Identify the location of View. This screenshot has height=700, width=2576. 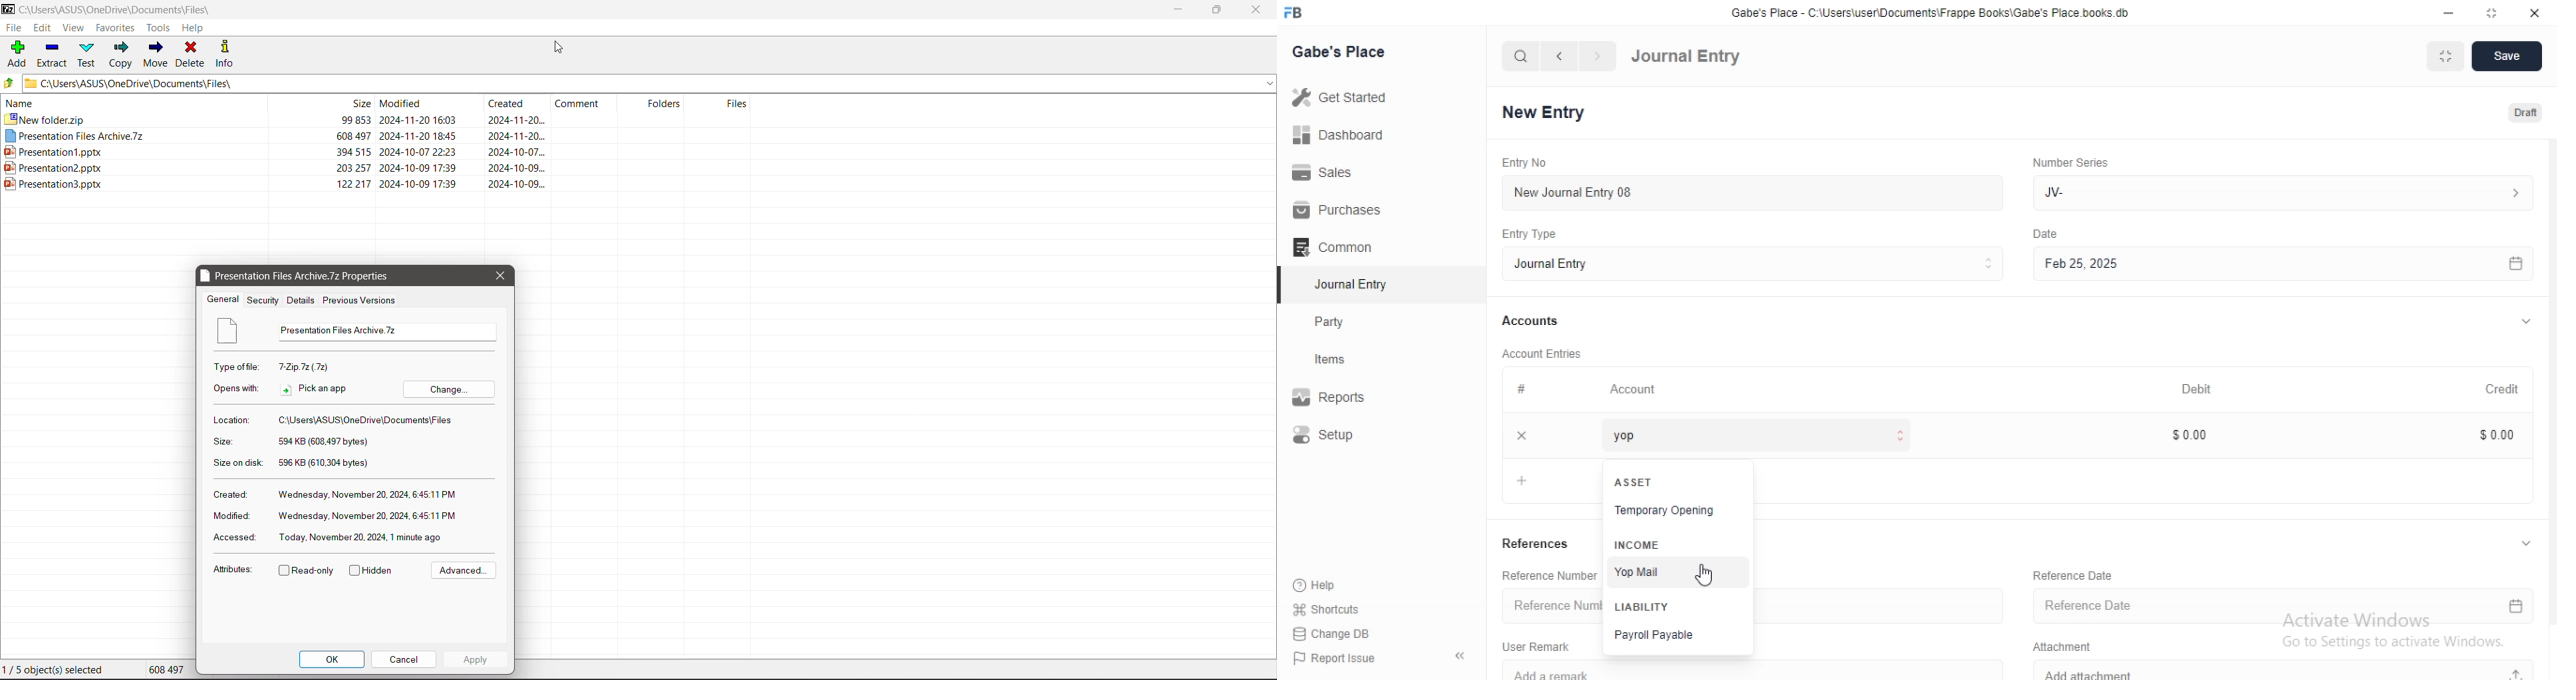
(73, 28).